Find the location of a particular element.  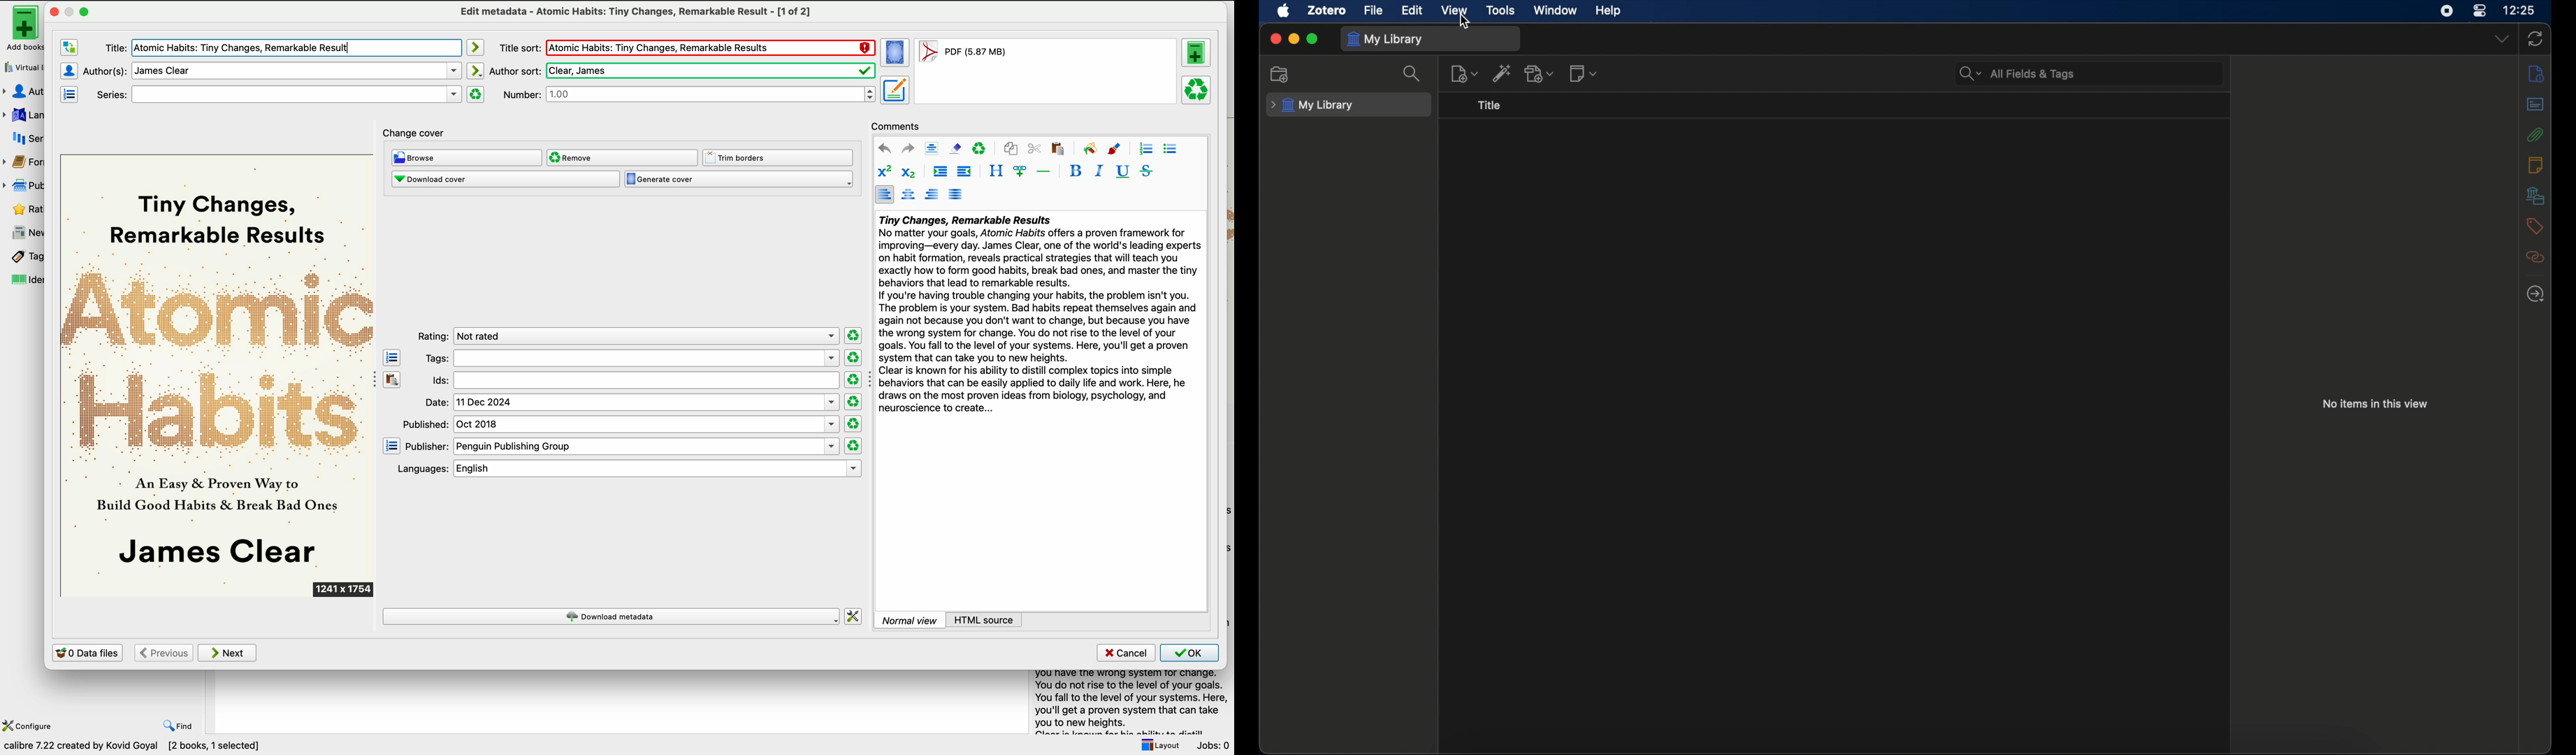

maximize window is located at coordinates (77, 11).